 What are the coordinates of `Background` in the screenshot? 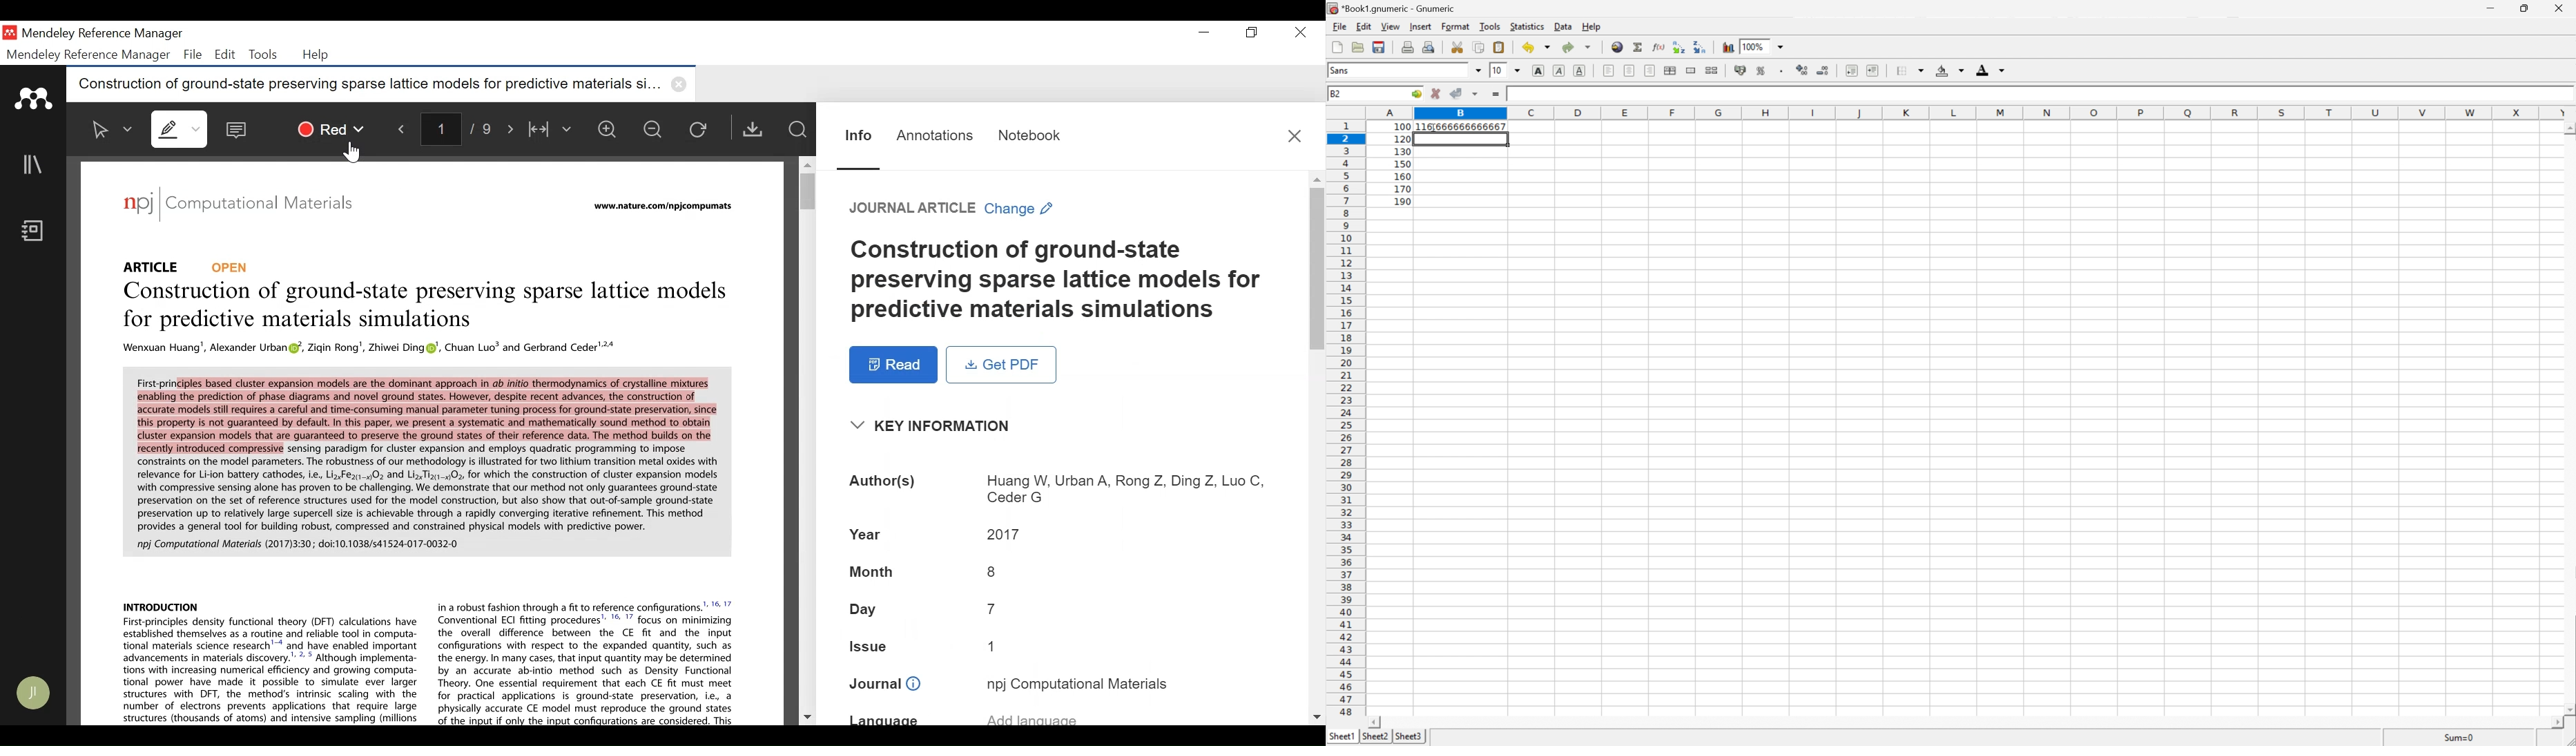 It's located at (1947, 70).